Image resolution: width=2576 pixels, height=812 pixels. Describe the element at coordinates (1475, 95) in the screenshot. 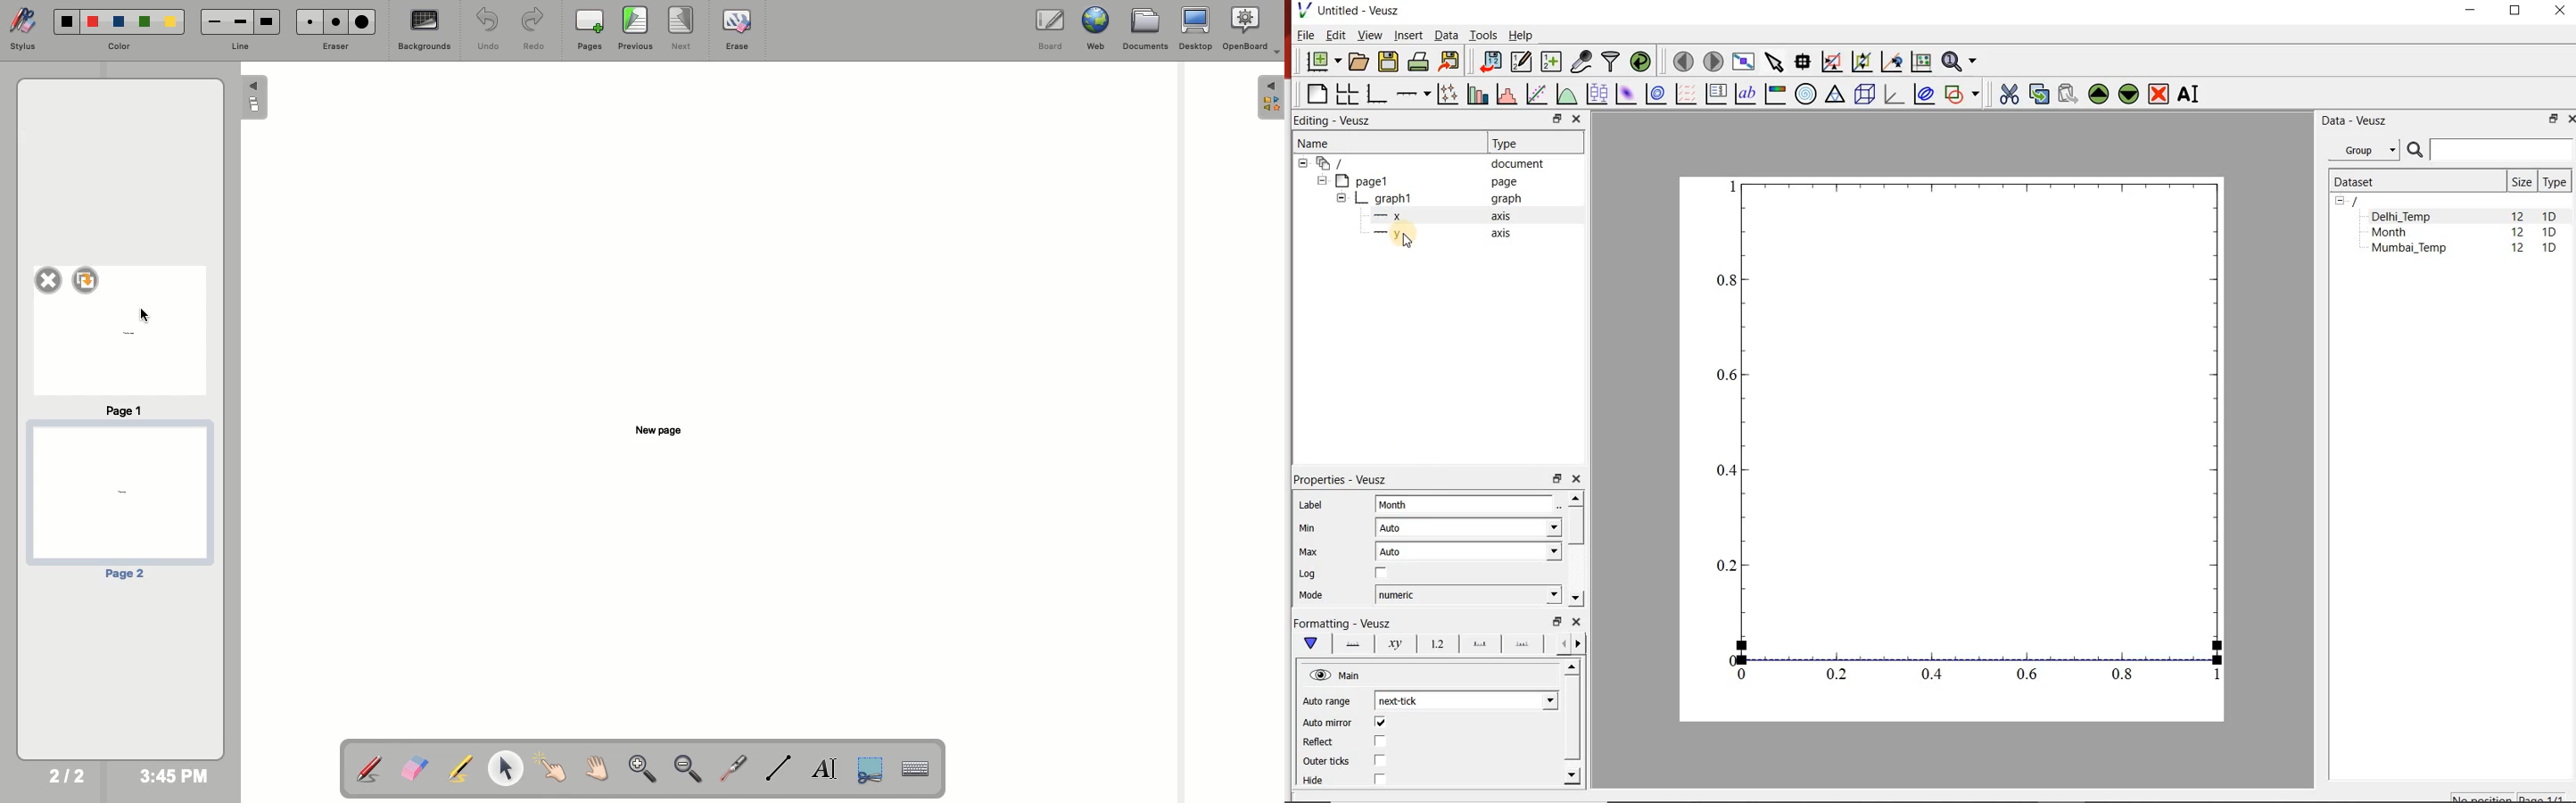

I see `plot bar charts` at that location.